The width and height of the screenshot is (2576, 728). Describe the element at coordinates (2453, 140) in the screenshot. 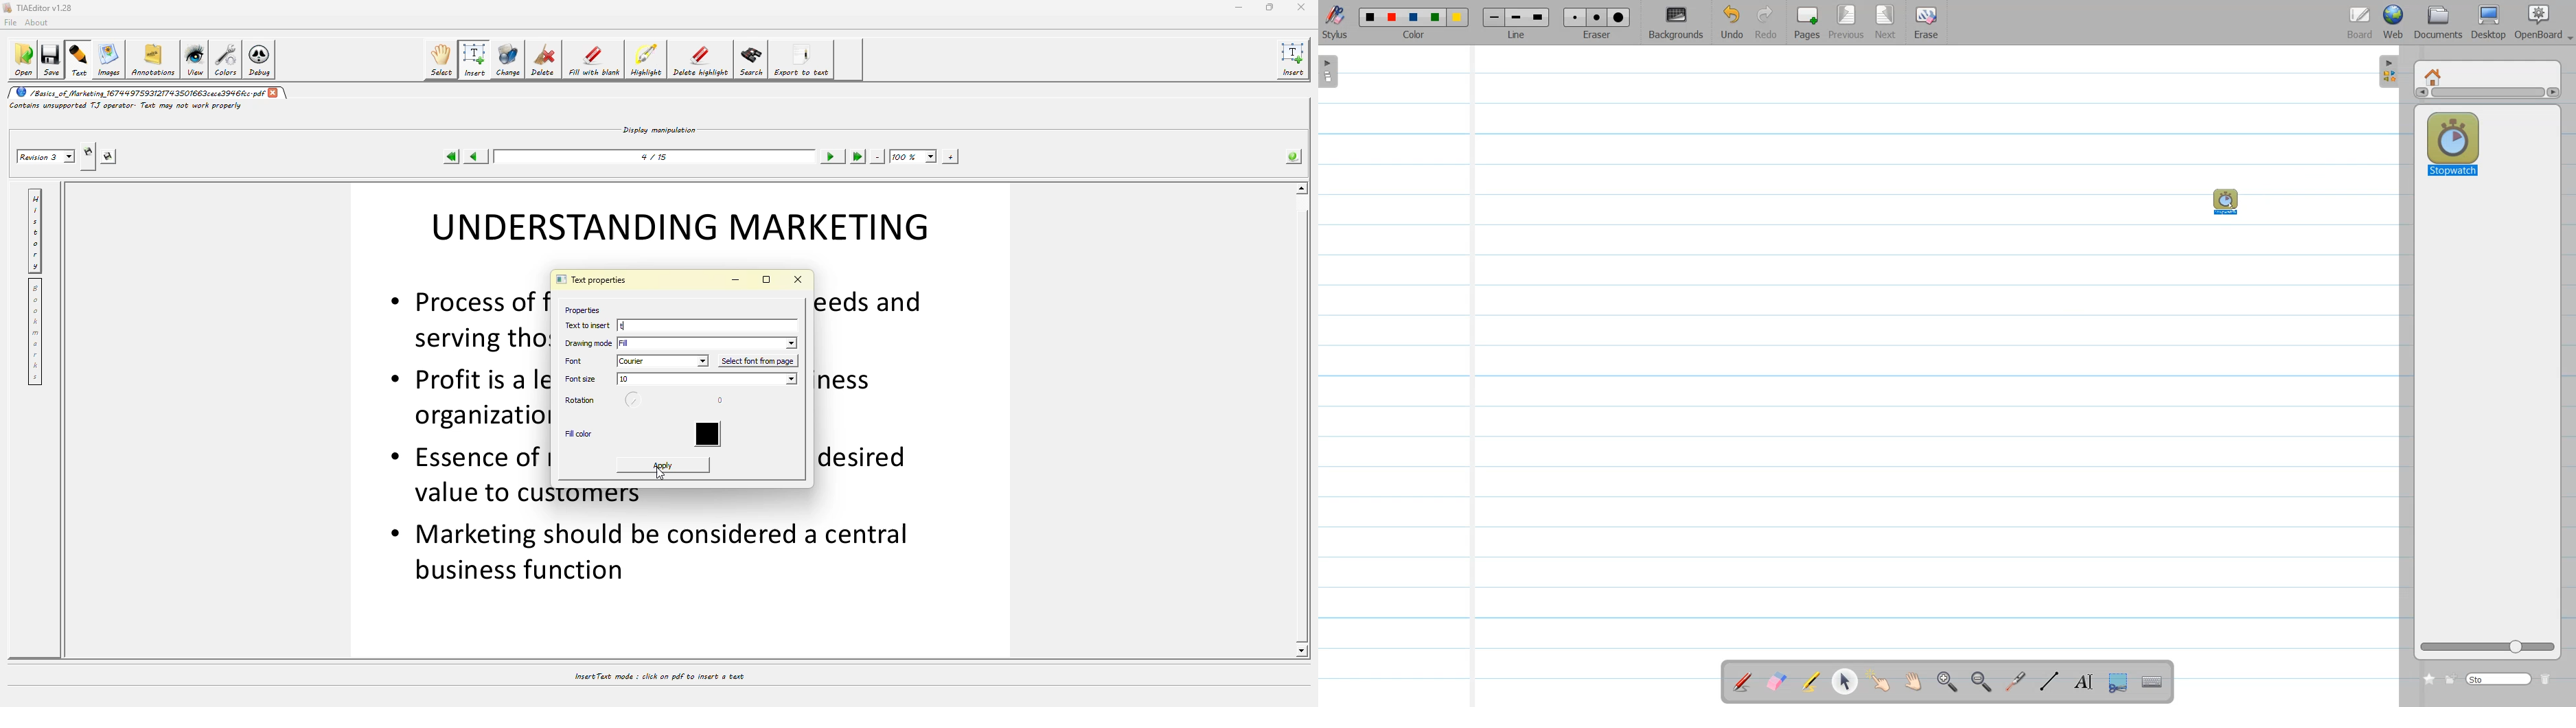

I see `Stop watch` at that location.